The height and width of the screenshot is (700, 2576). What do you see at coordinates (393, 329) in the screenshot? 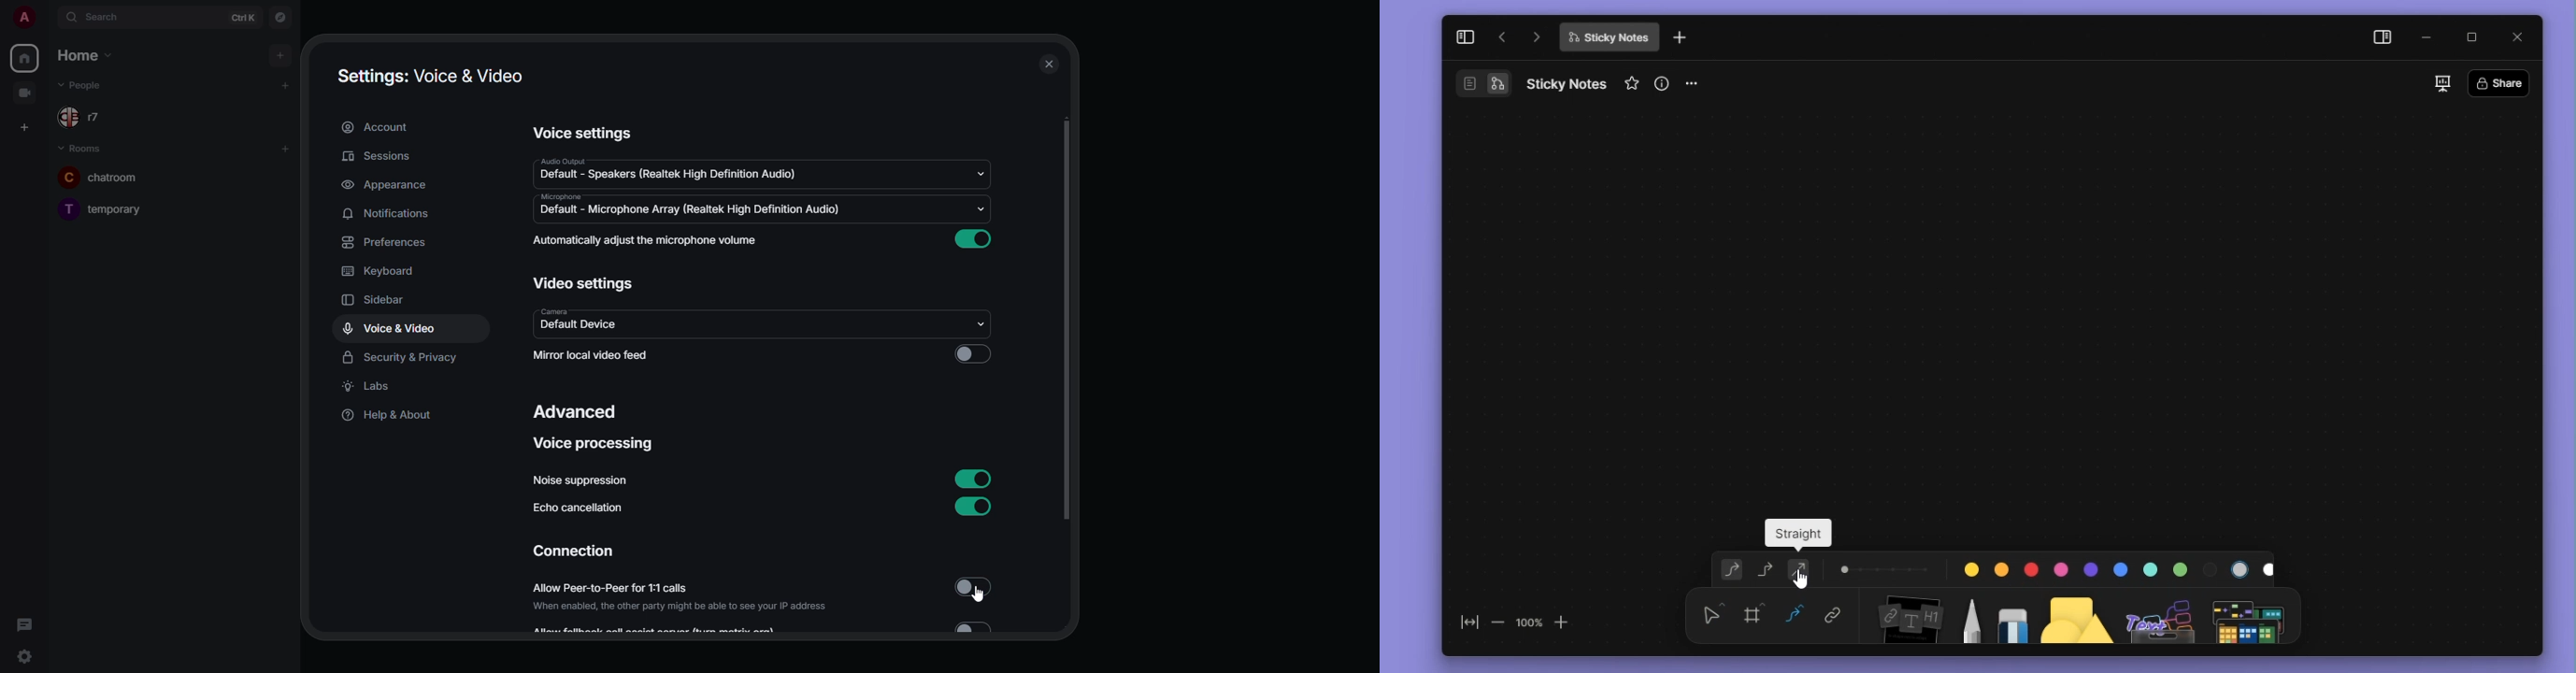
I see `voice & video` at bounding box center [393, 329].